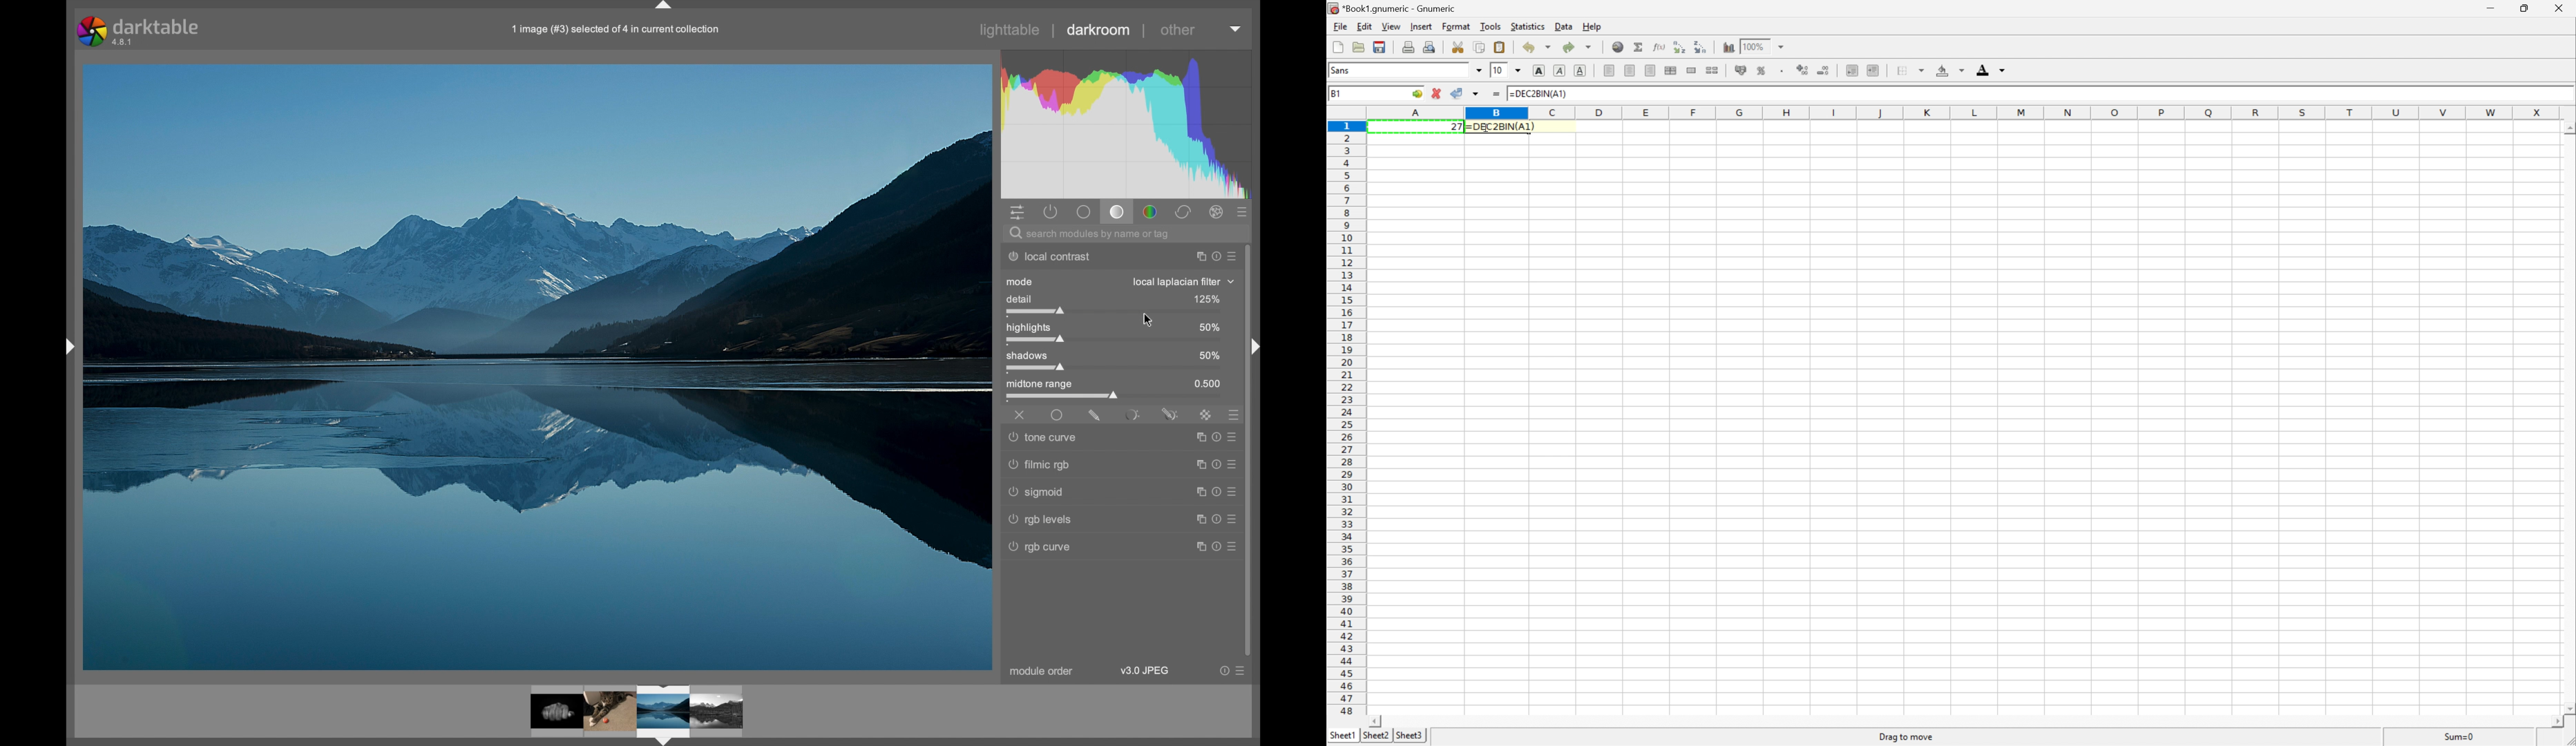 The image size is (2576, 756). I want to click on Increase indent, and align the contents to the left, so click(1873, 69).